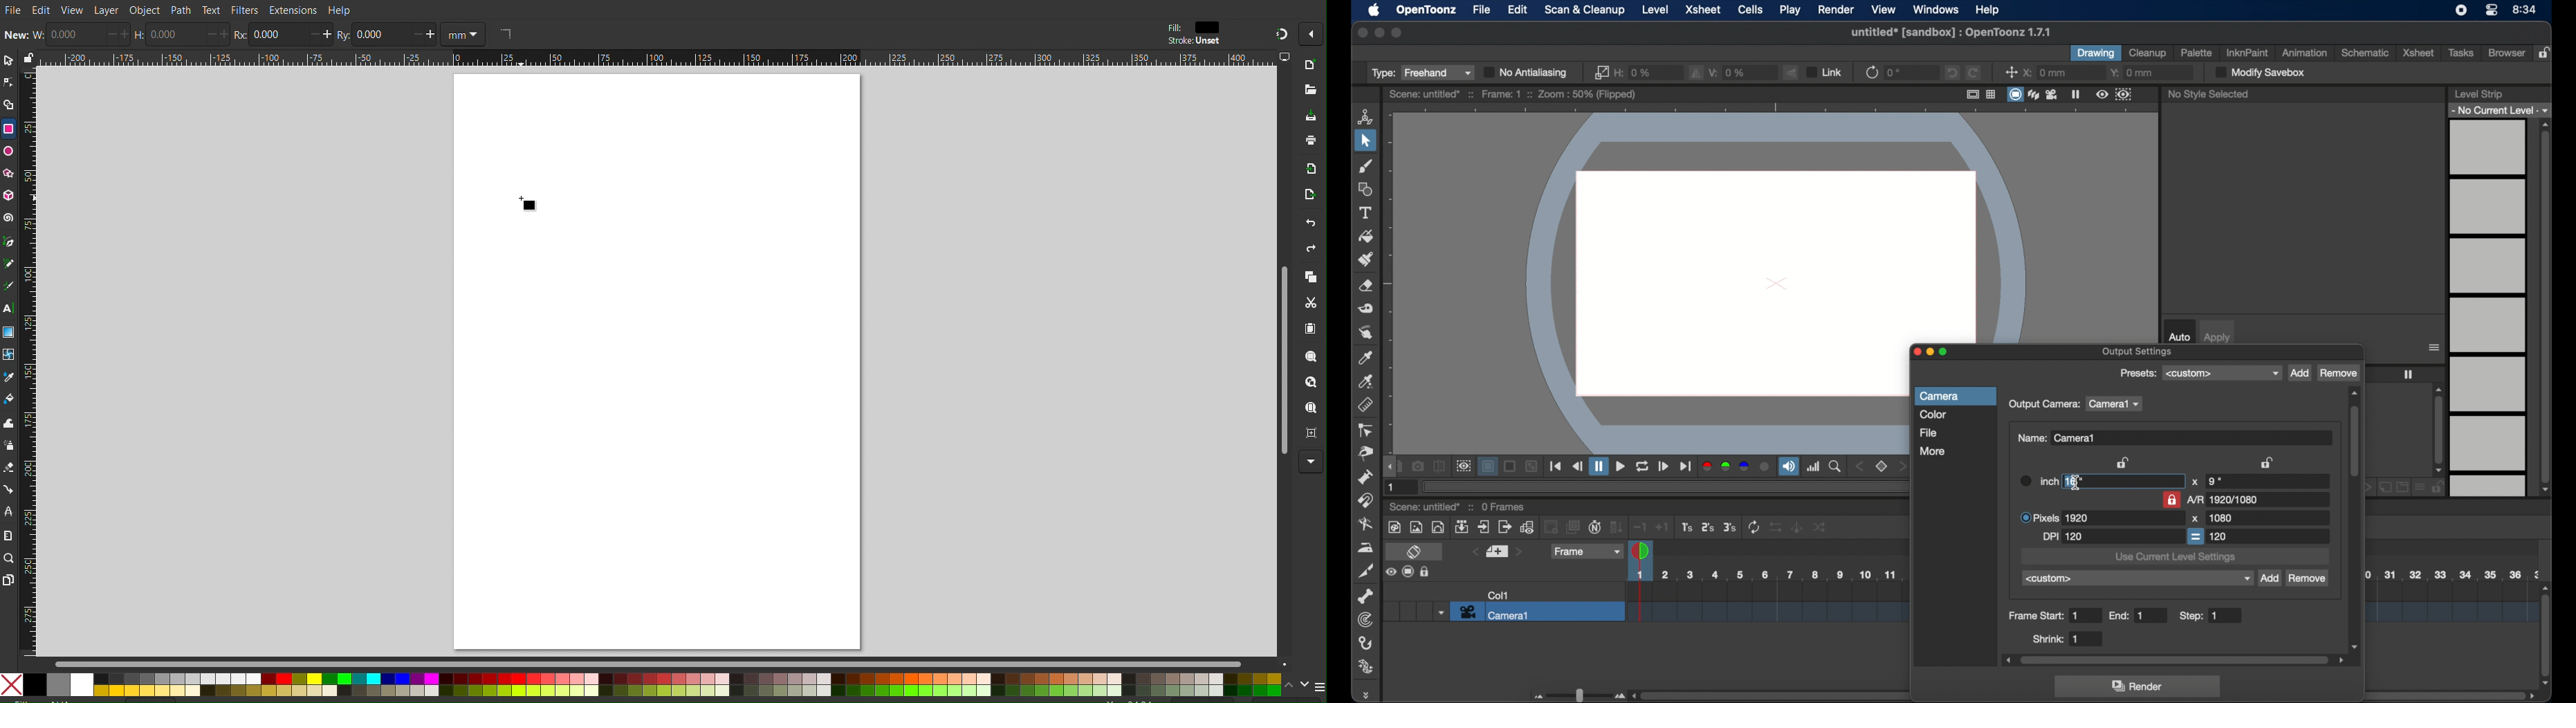 This screenshot has height=728, width=2576. Describe the element at coordinates (642, 686) in the screenshot. I see `Color Options` at that location.